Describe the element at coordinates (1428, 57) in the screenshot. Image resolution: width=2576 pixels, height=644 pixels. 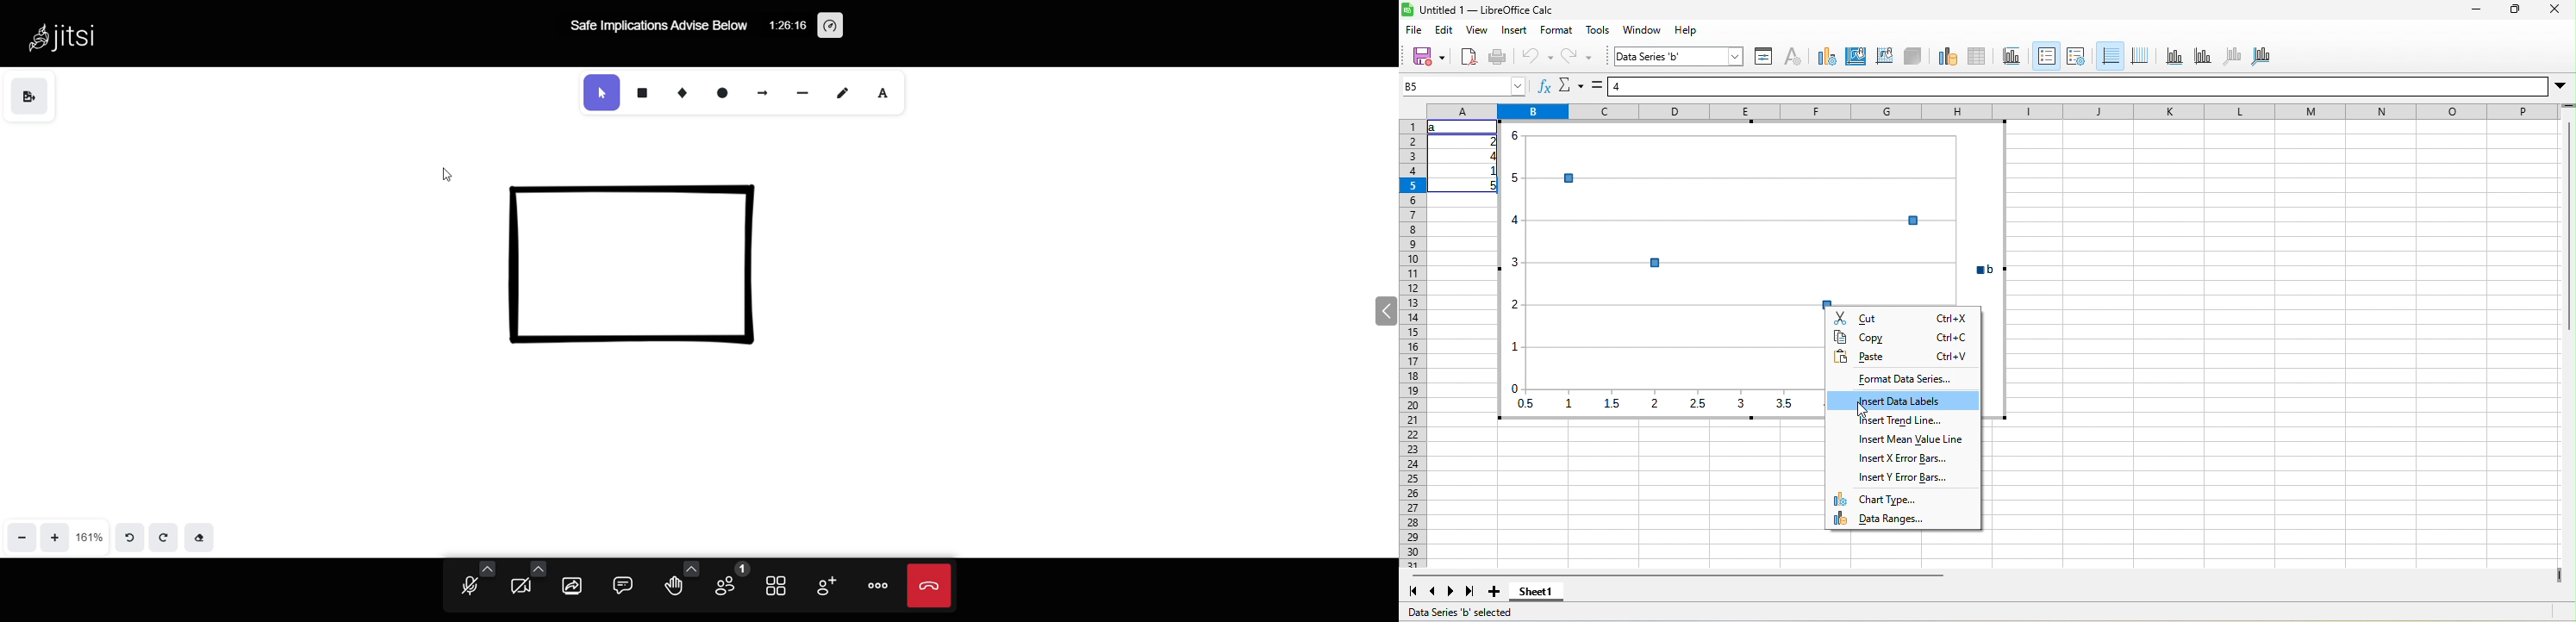
I see `save` at that location.